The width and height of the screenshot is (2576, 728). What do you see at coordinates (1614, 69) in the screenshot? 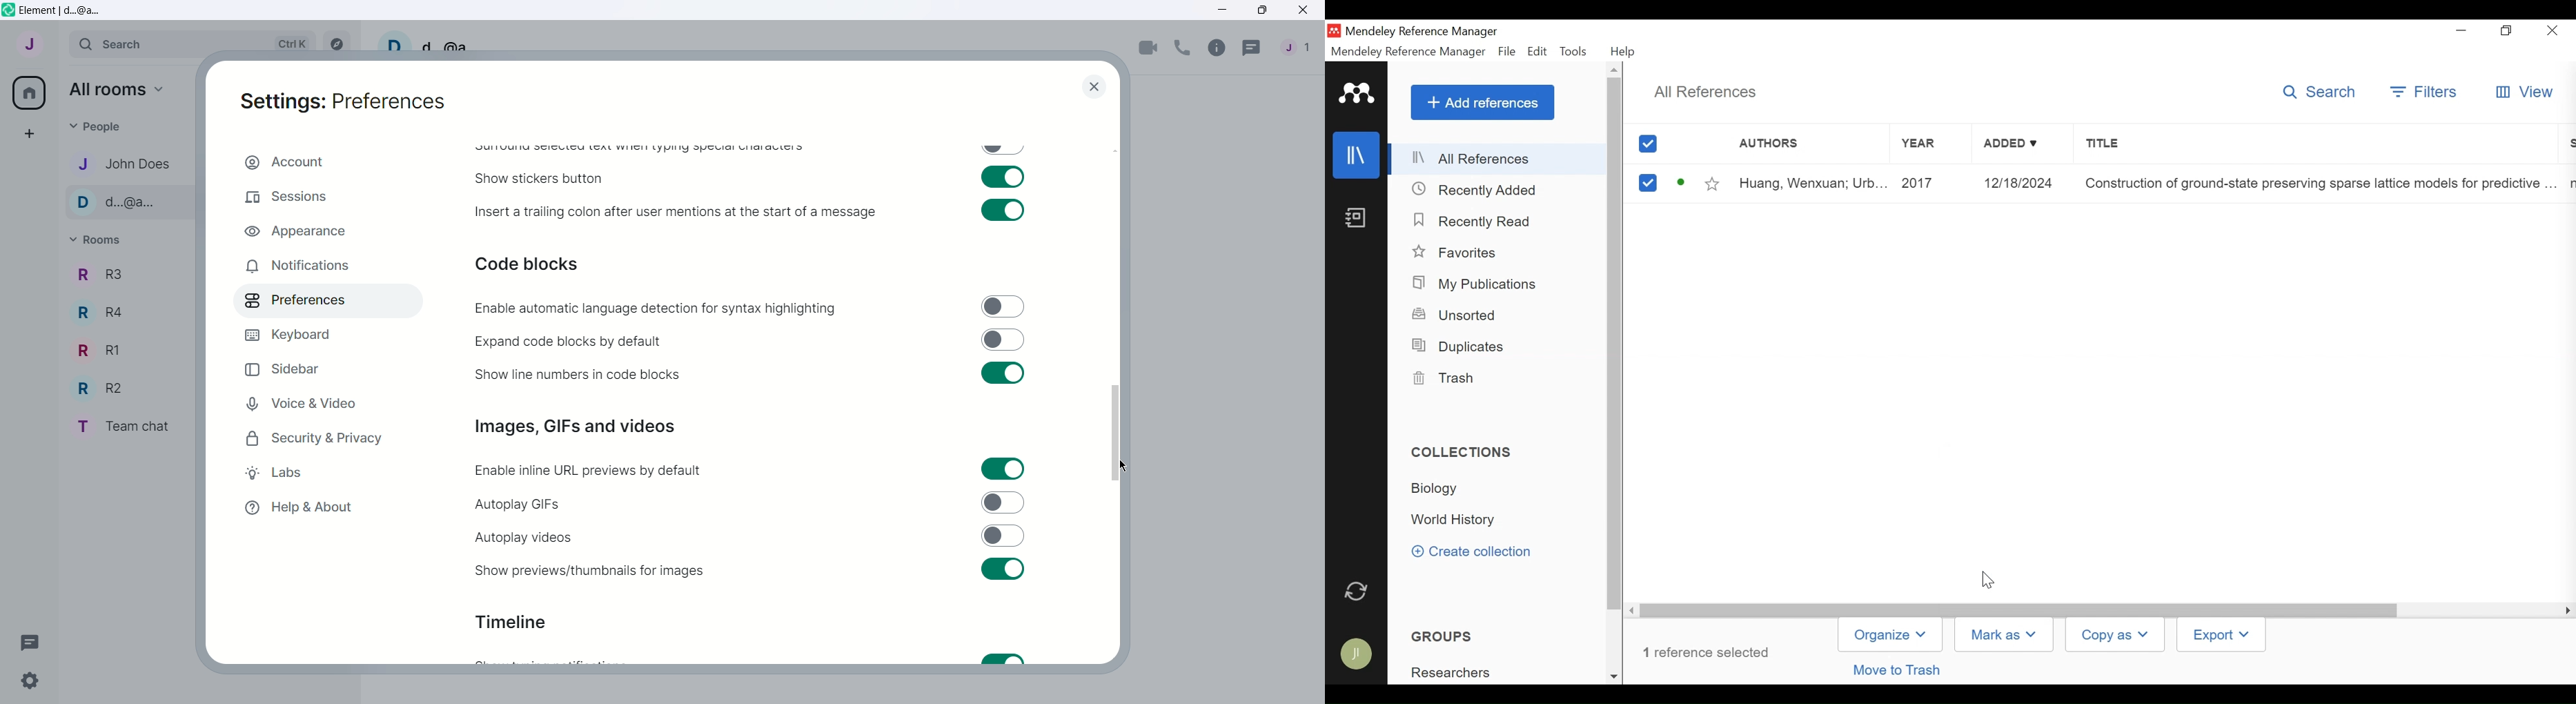
I see `Scroll up` at bounding box center [1614, 69].